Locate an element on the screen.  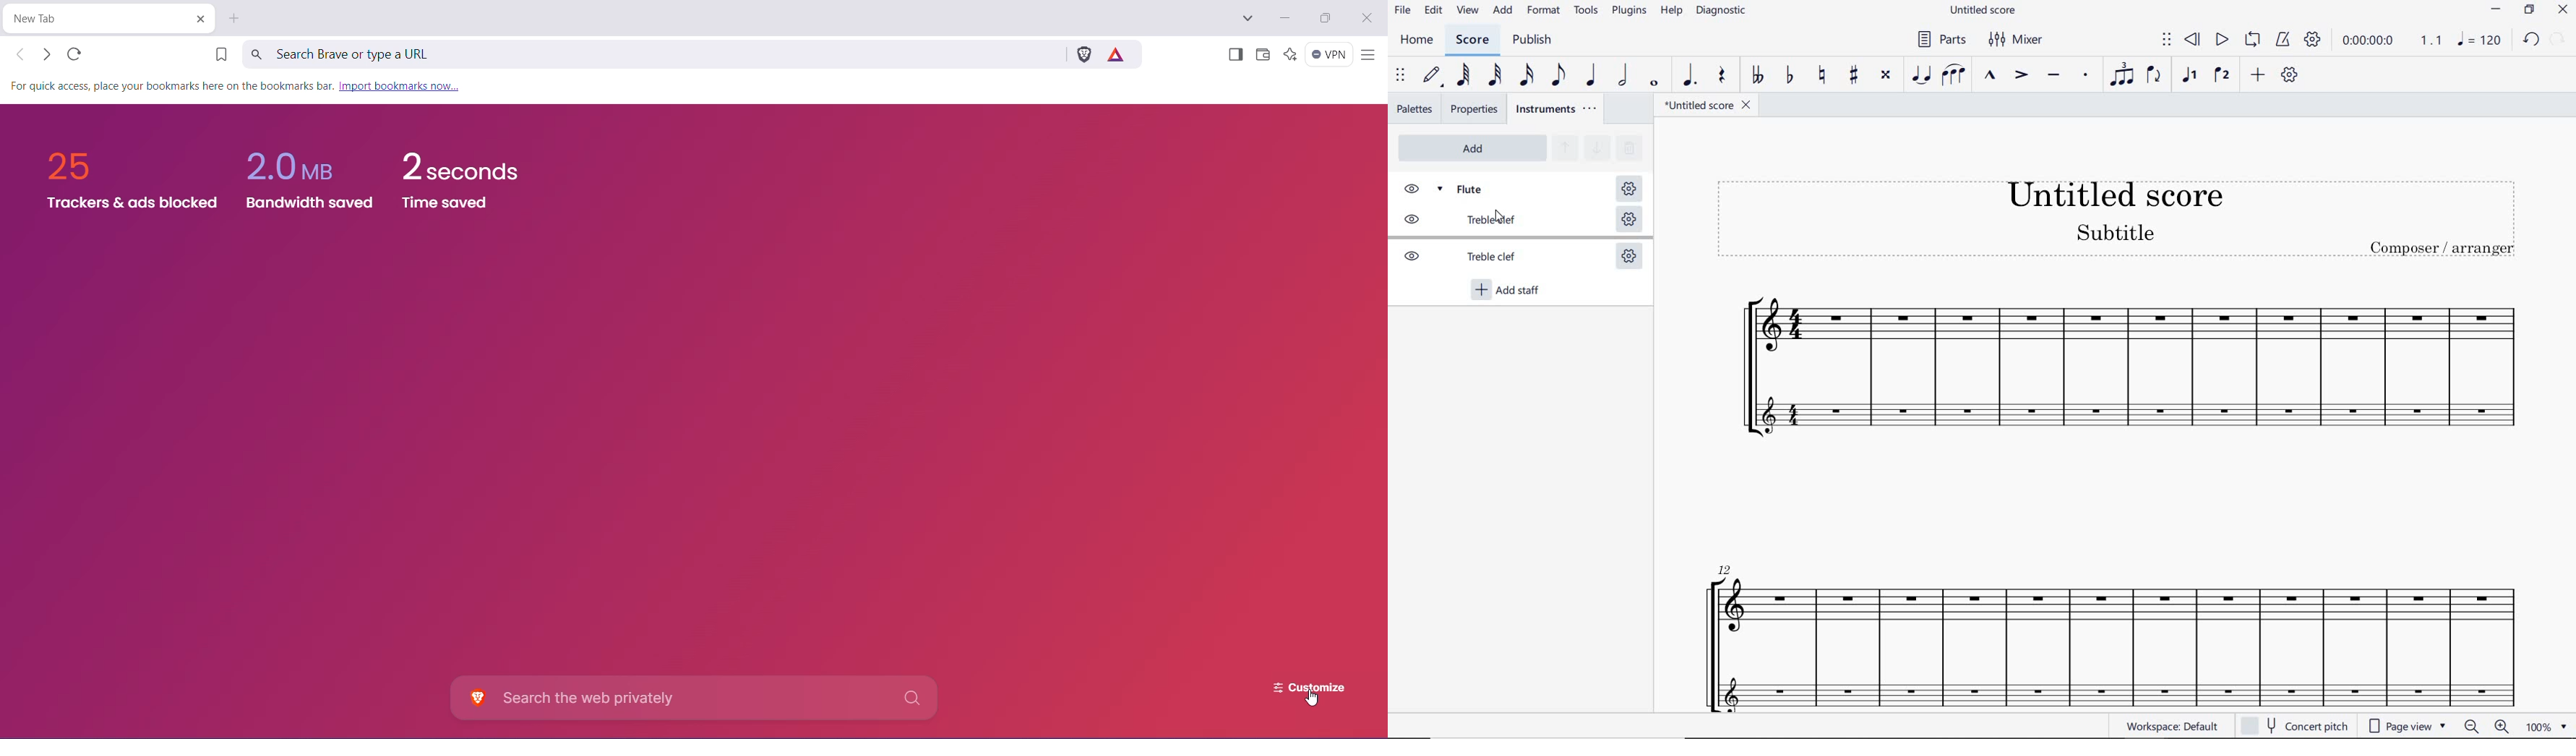
Search Brave or Type a URL is located at coordinates (651, 54).